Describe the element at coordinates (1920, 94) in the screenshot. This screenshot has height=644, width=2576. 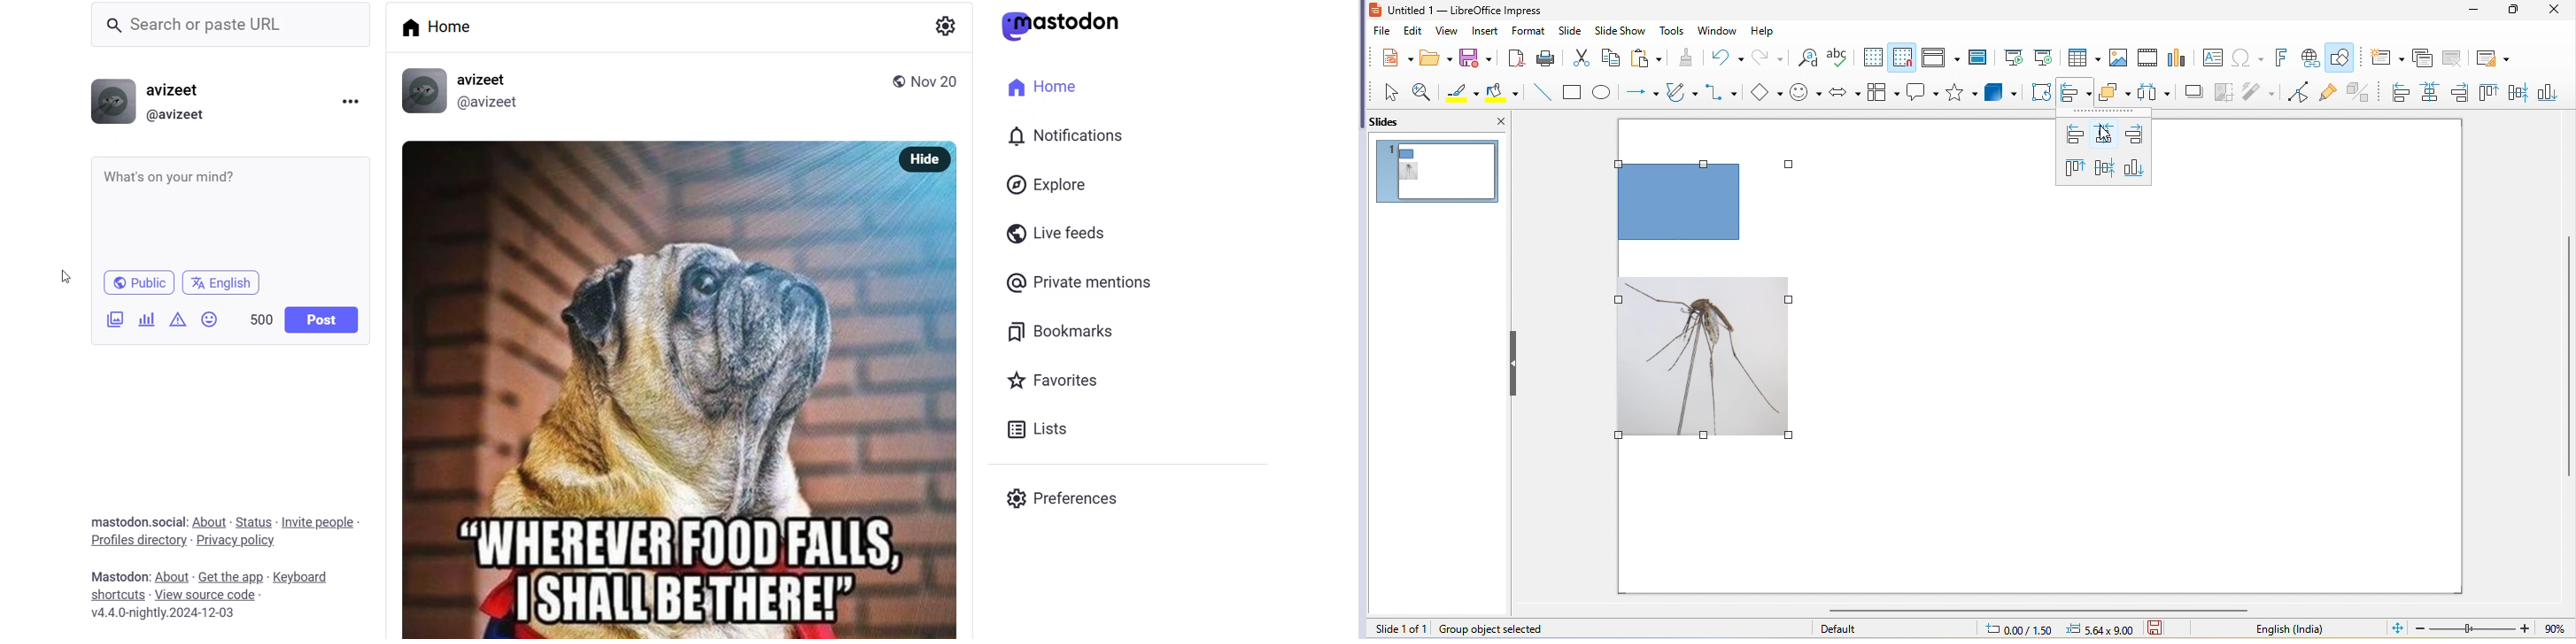
I see `callout shapes` at that location.